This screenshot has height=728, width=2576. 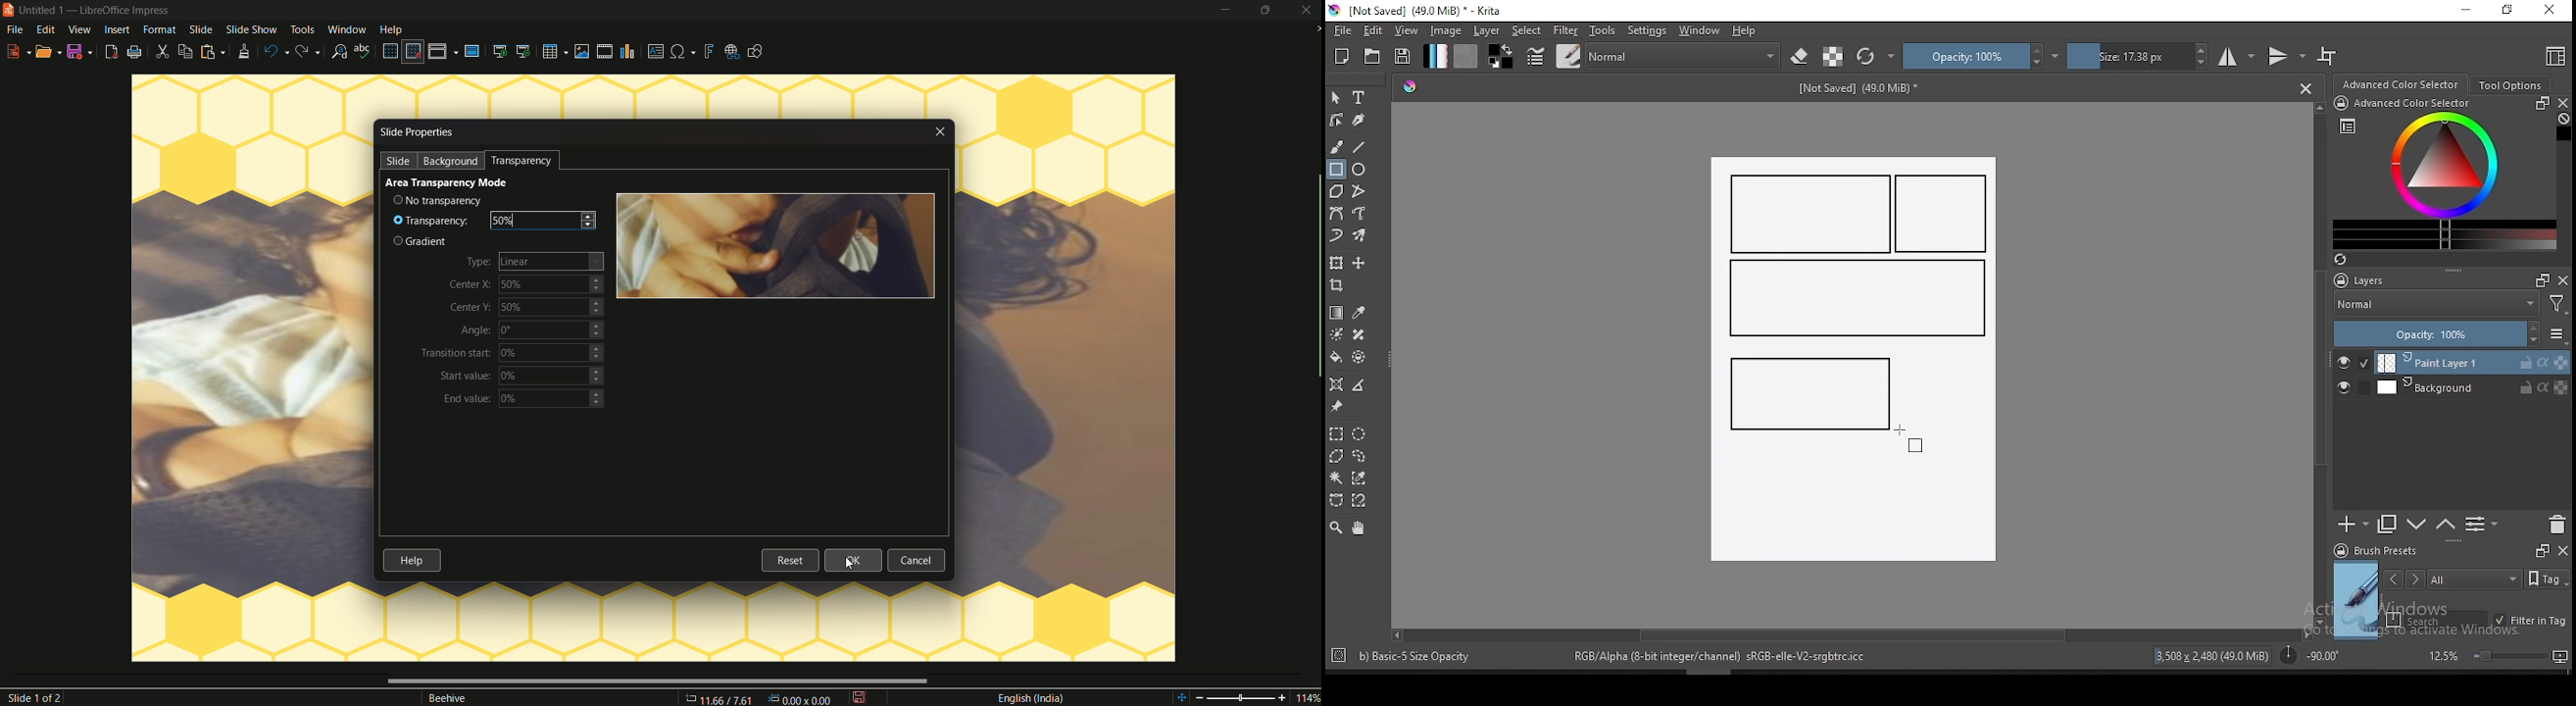 I want to click on layer, so click(x=2472, y=387).